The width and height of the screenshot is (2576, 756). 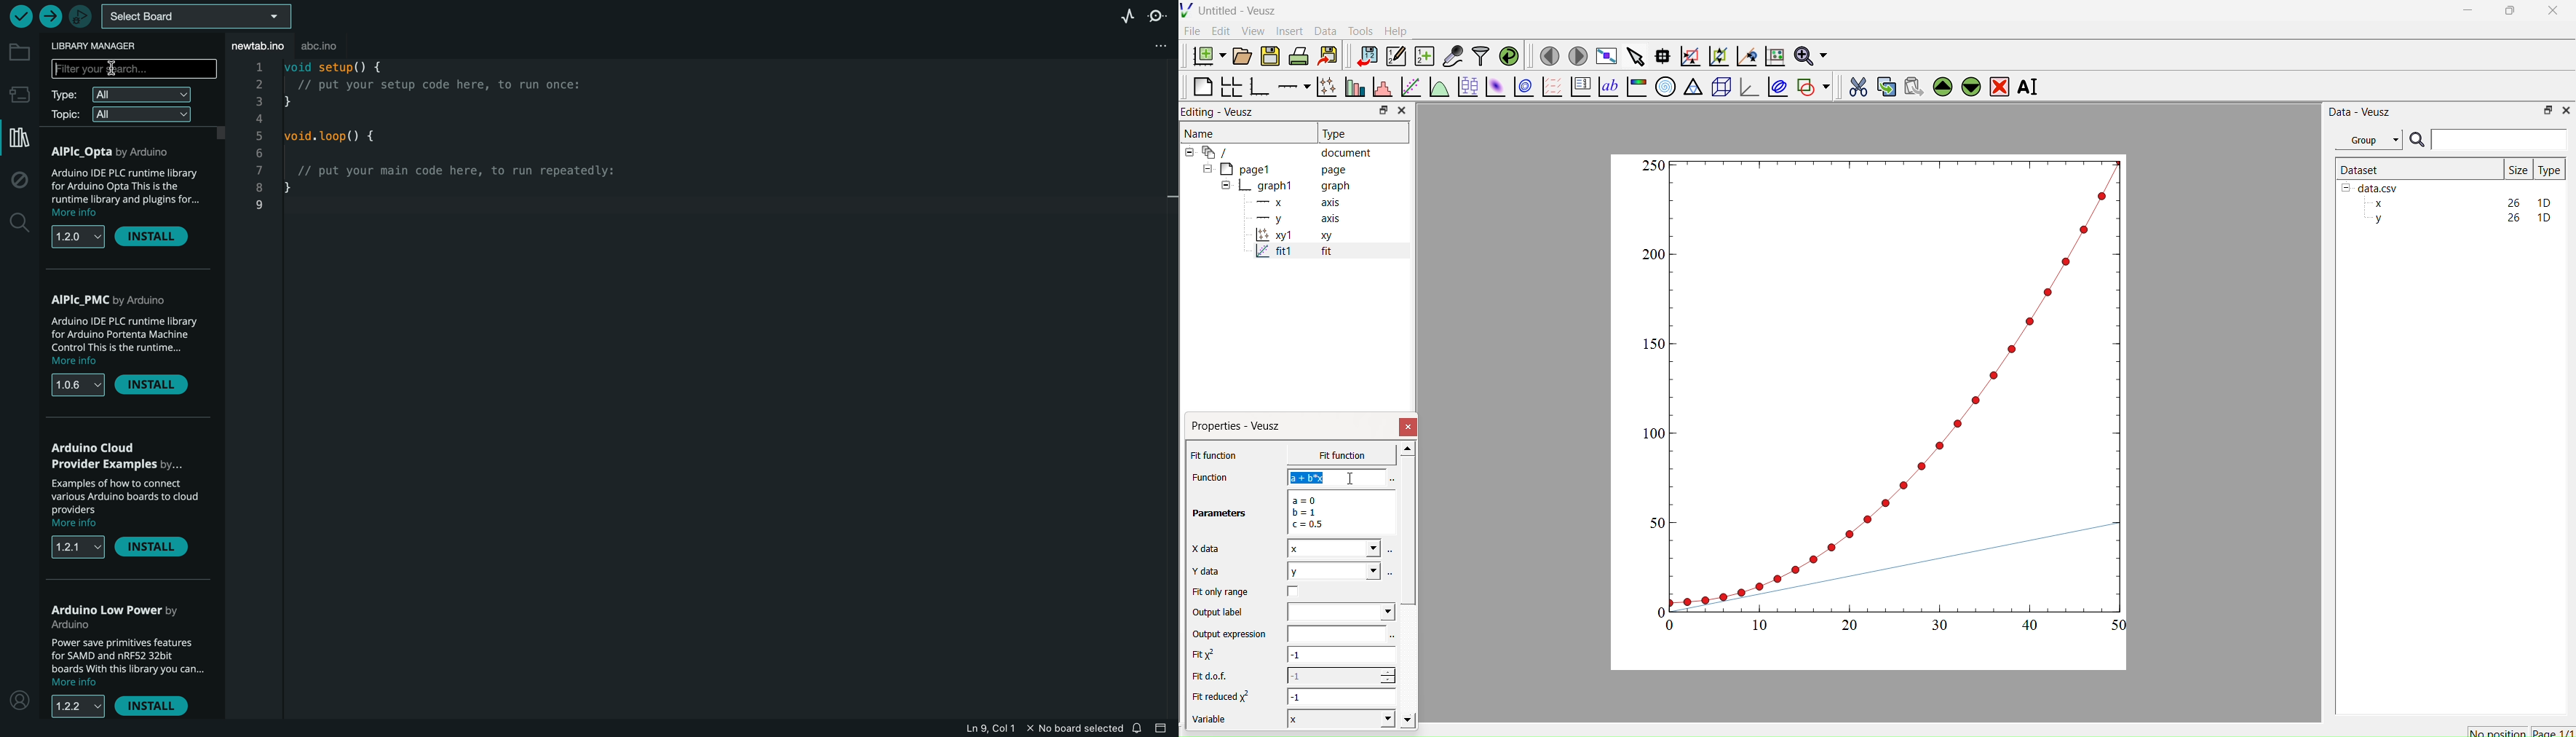 I want to click on Add an axis to plot, so click(x=1290, y=85).